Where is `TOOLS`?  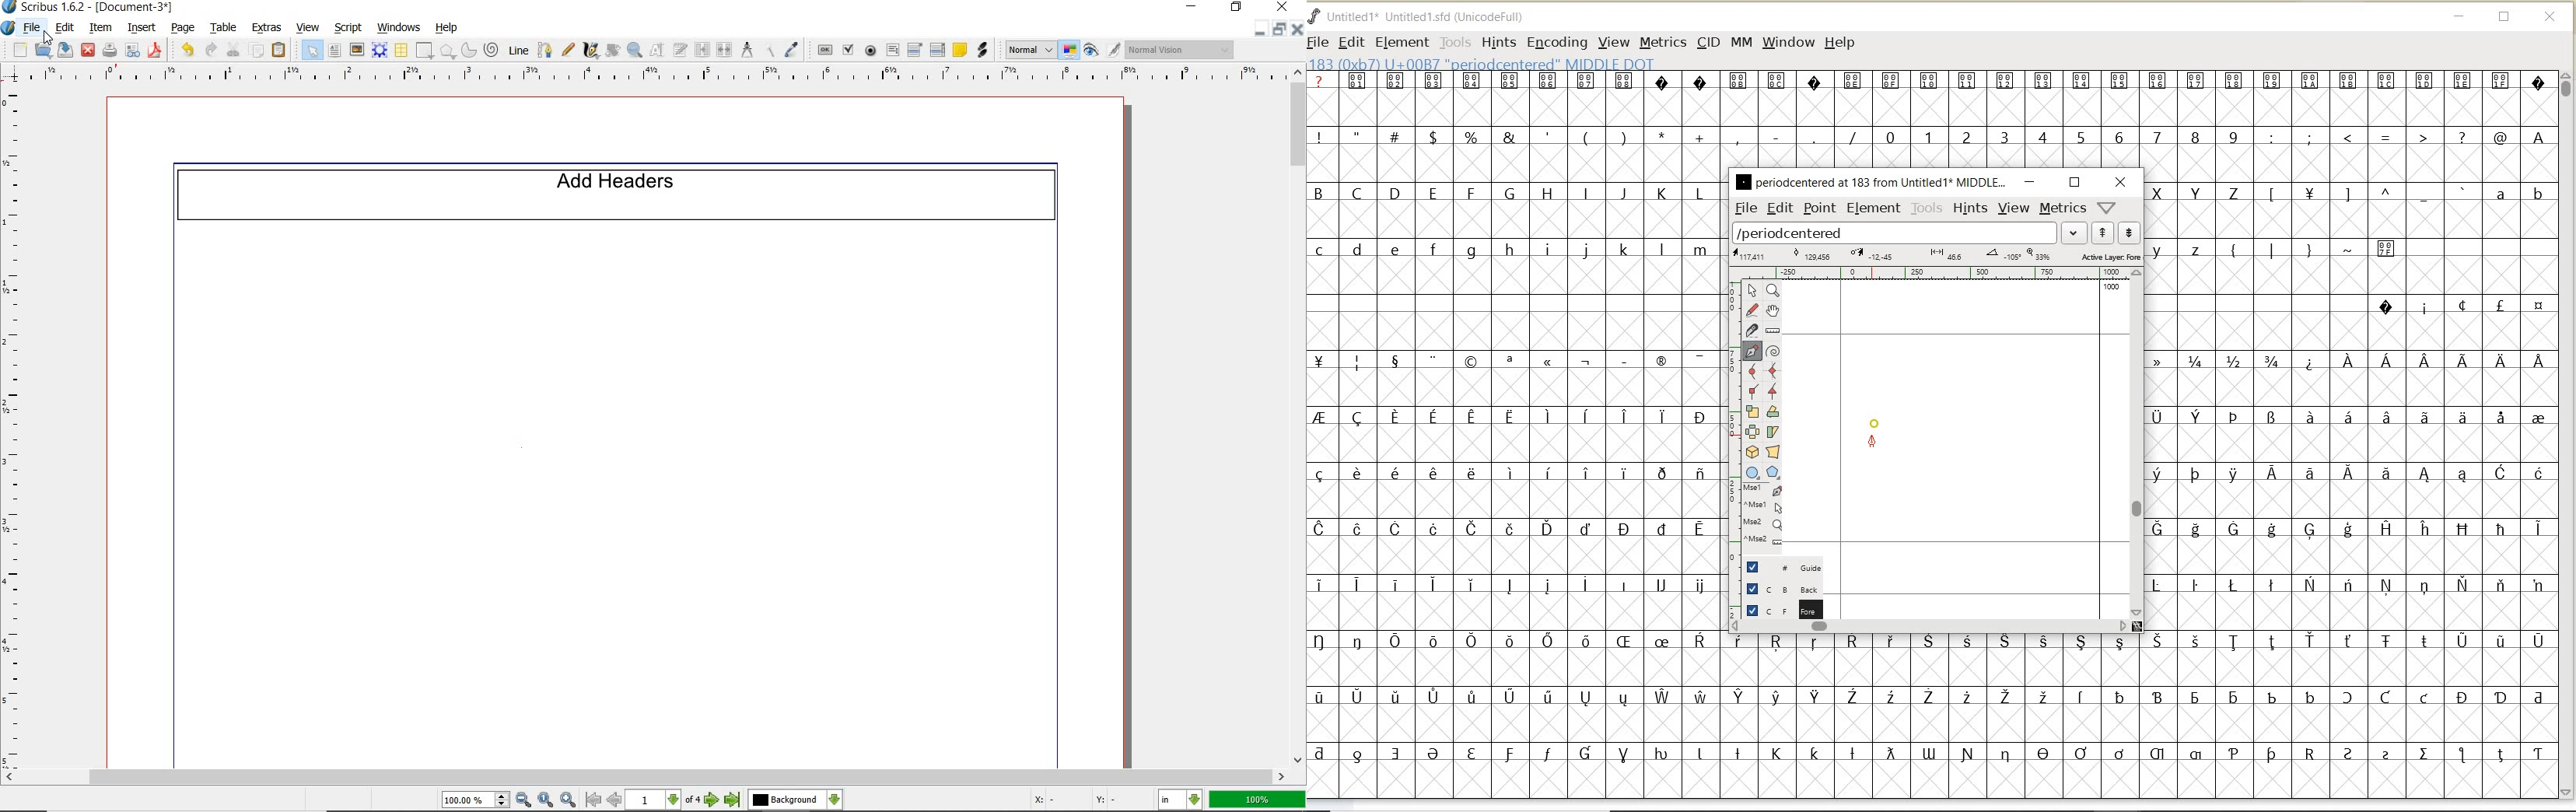
TOOLS is located at coordinates (1455, 42).